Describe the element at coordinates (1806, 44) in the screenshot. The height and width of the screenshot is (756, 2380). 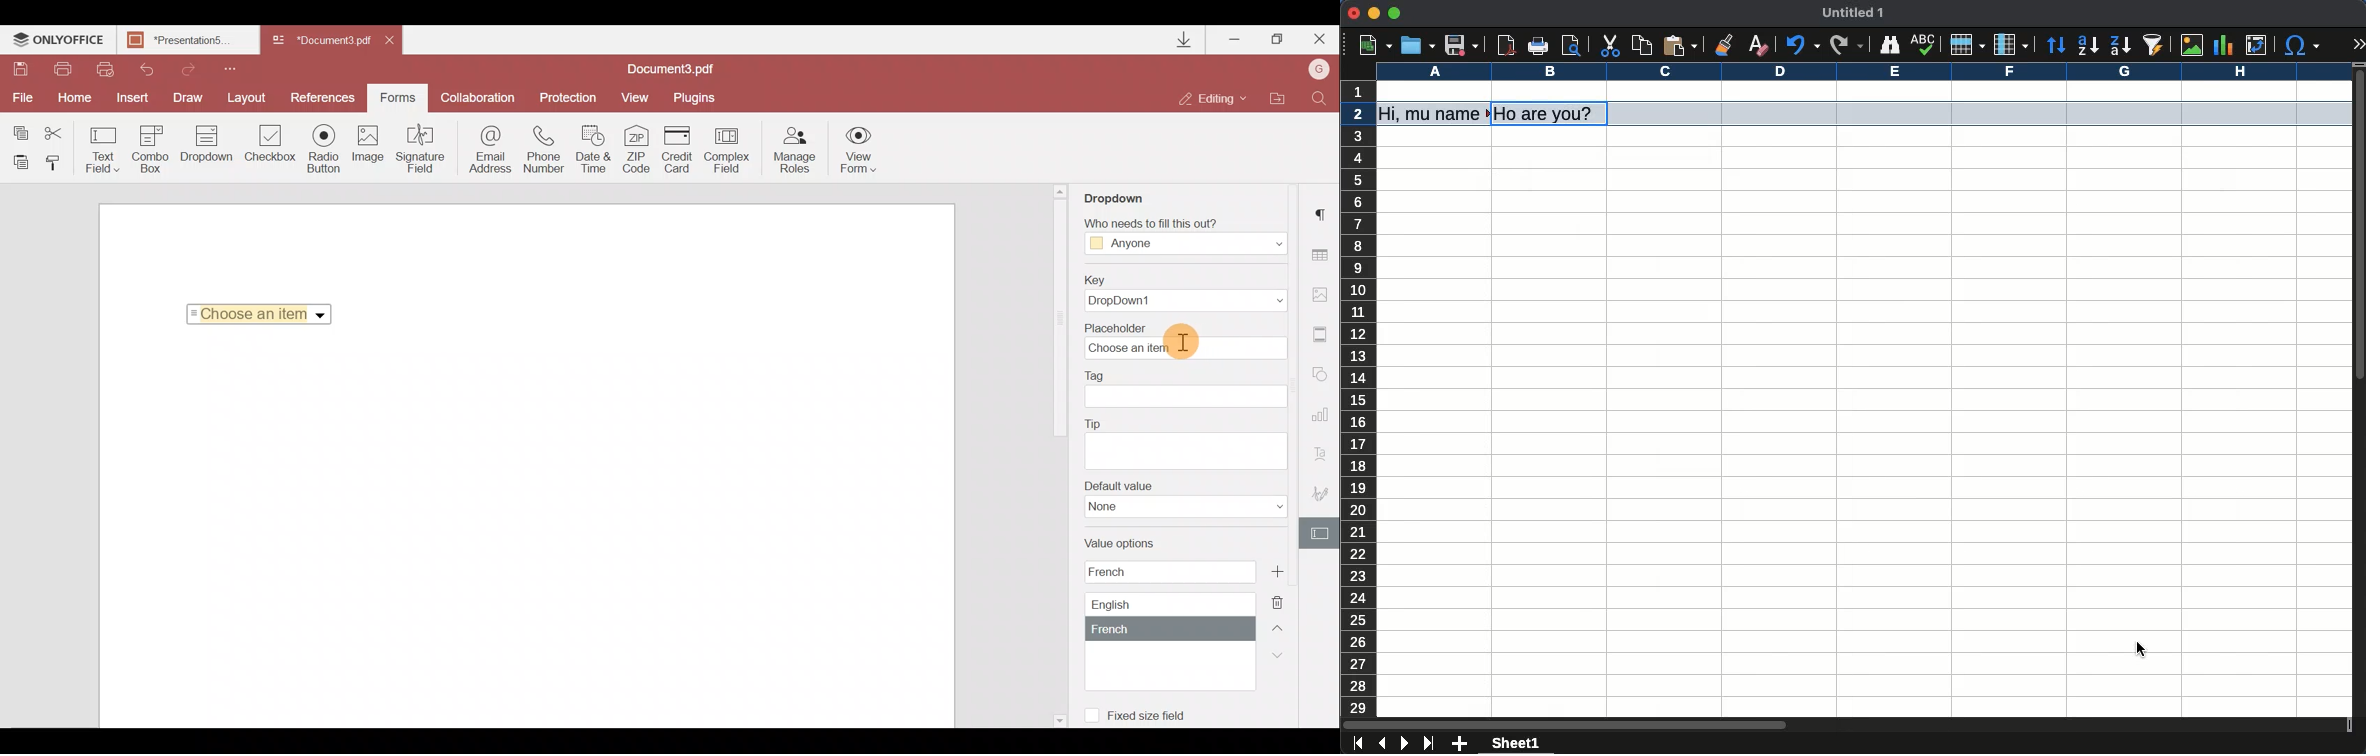
I see `undo` at that location.